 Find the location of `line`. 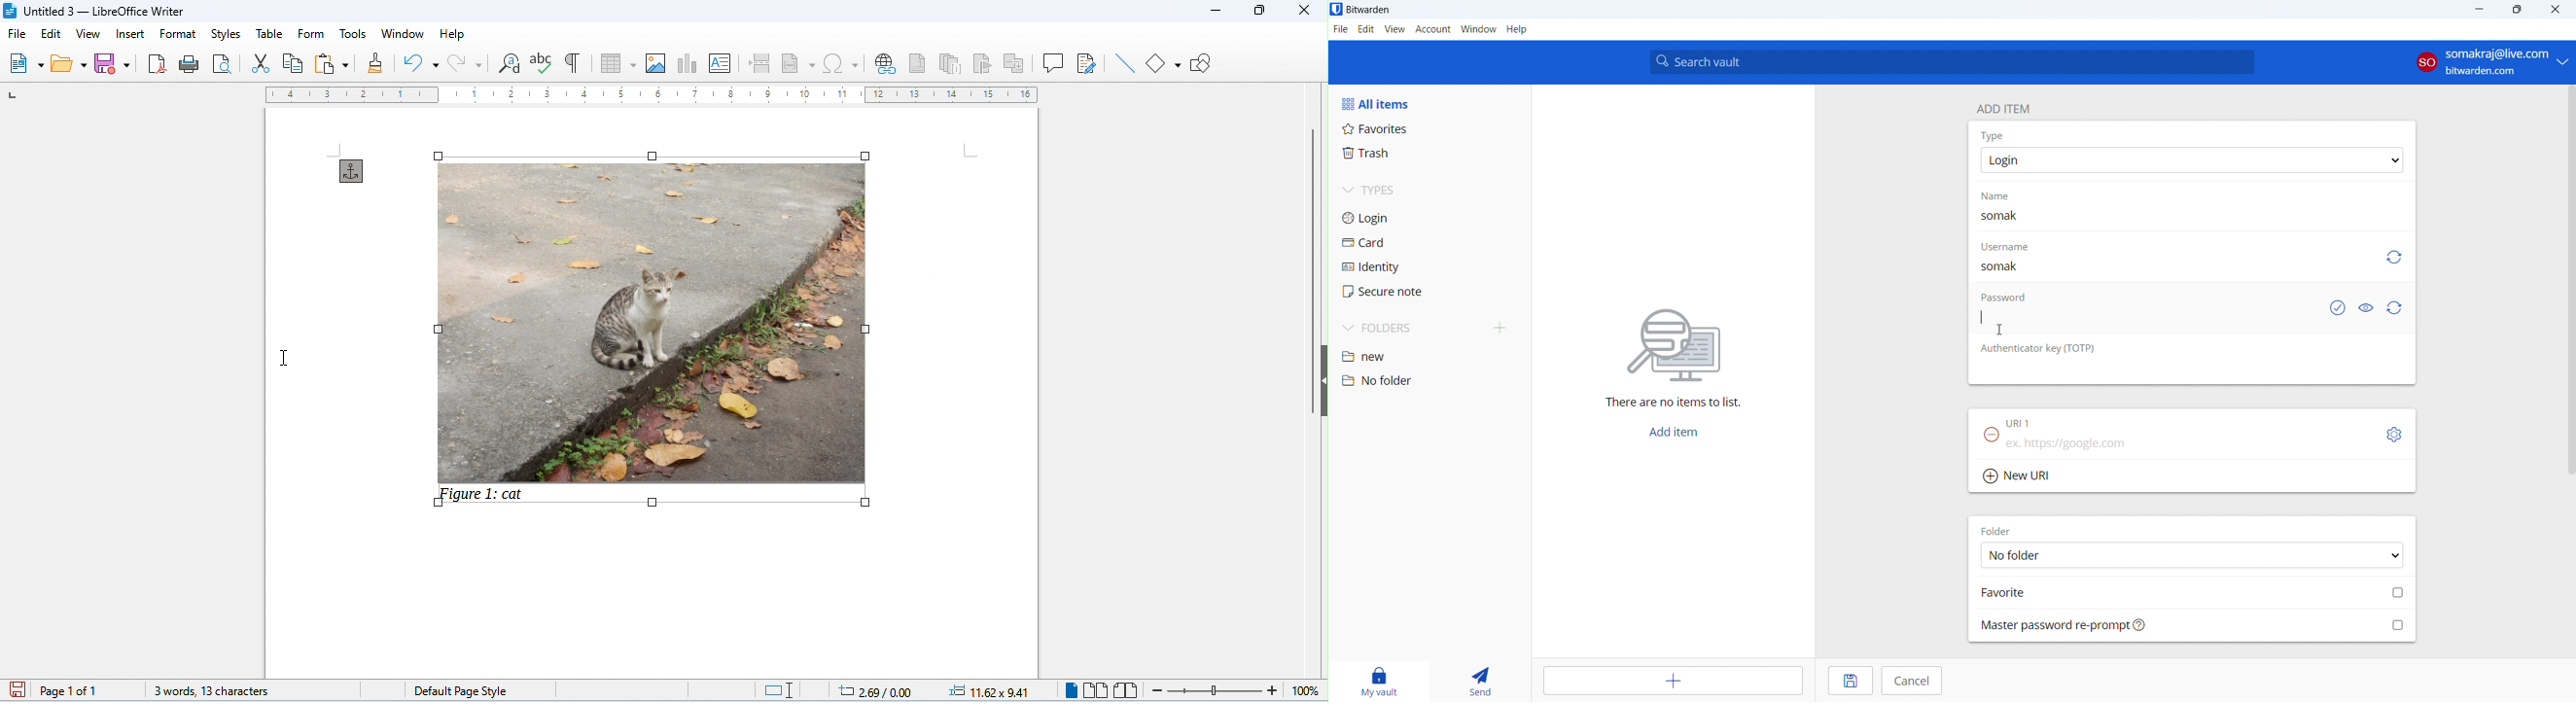

line is located at coordinates (1123, 63).